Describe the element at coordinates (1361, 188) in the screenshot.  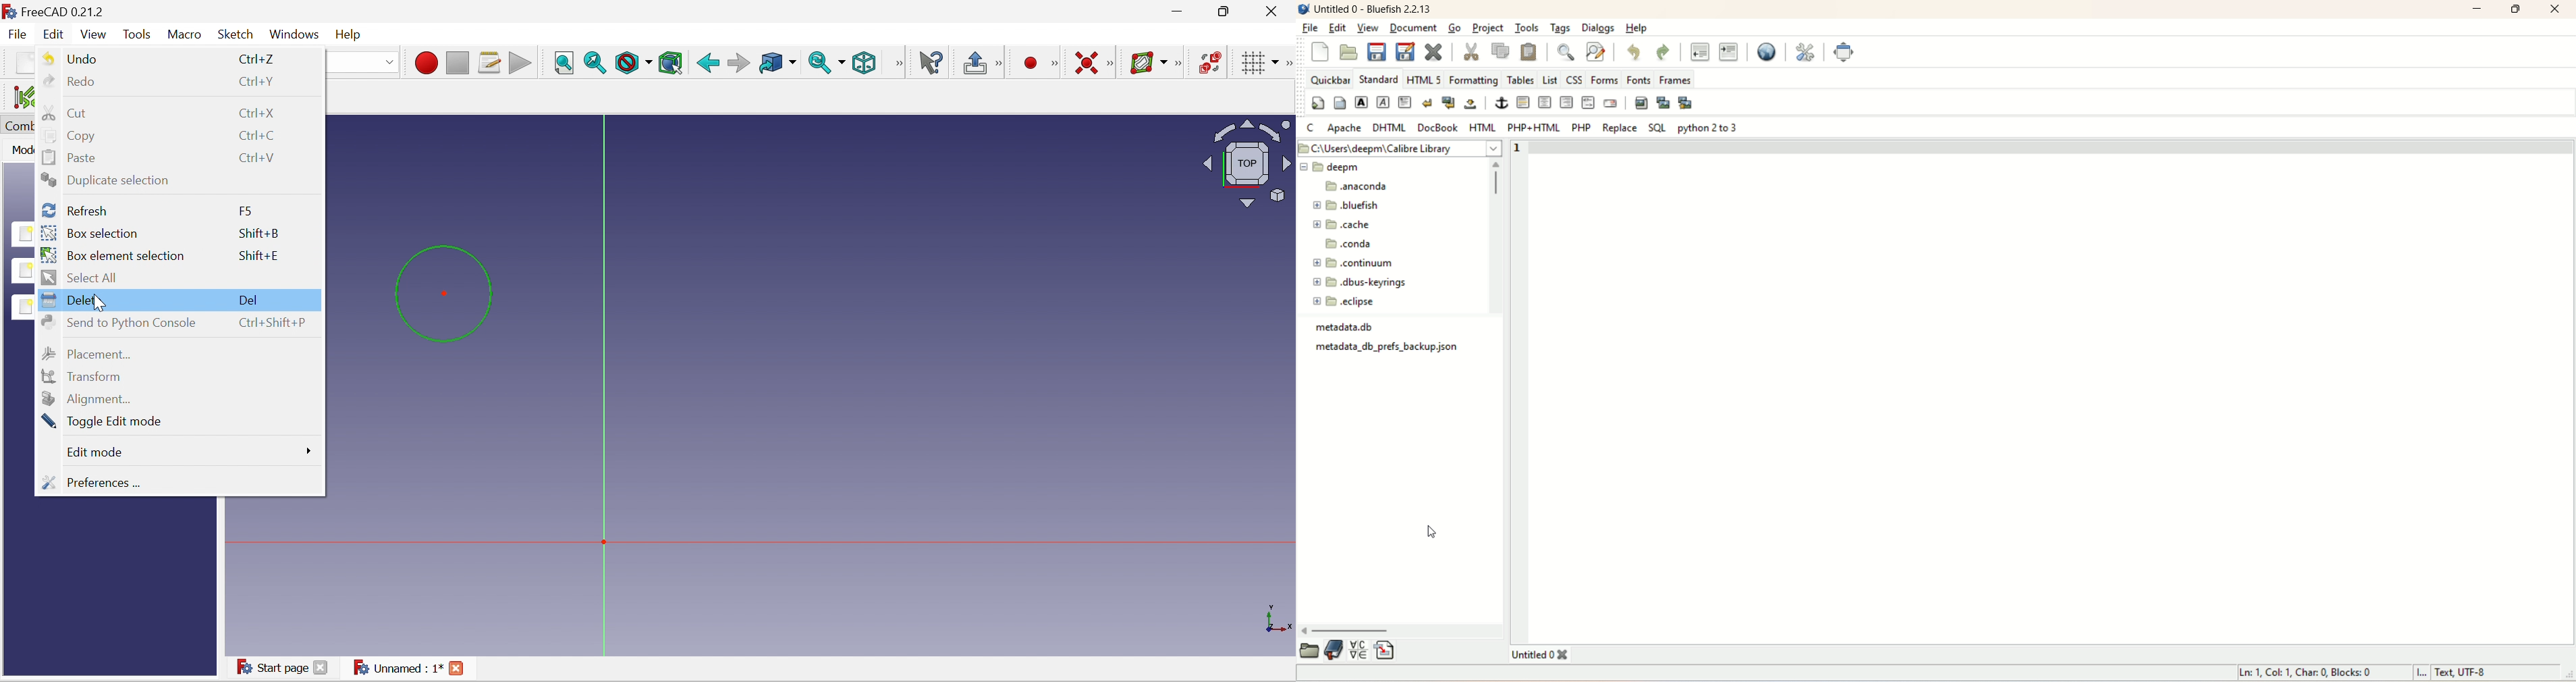
I see `naconda` at that location.